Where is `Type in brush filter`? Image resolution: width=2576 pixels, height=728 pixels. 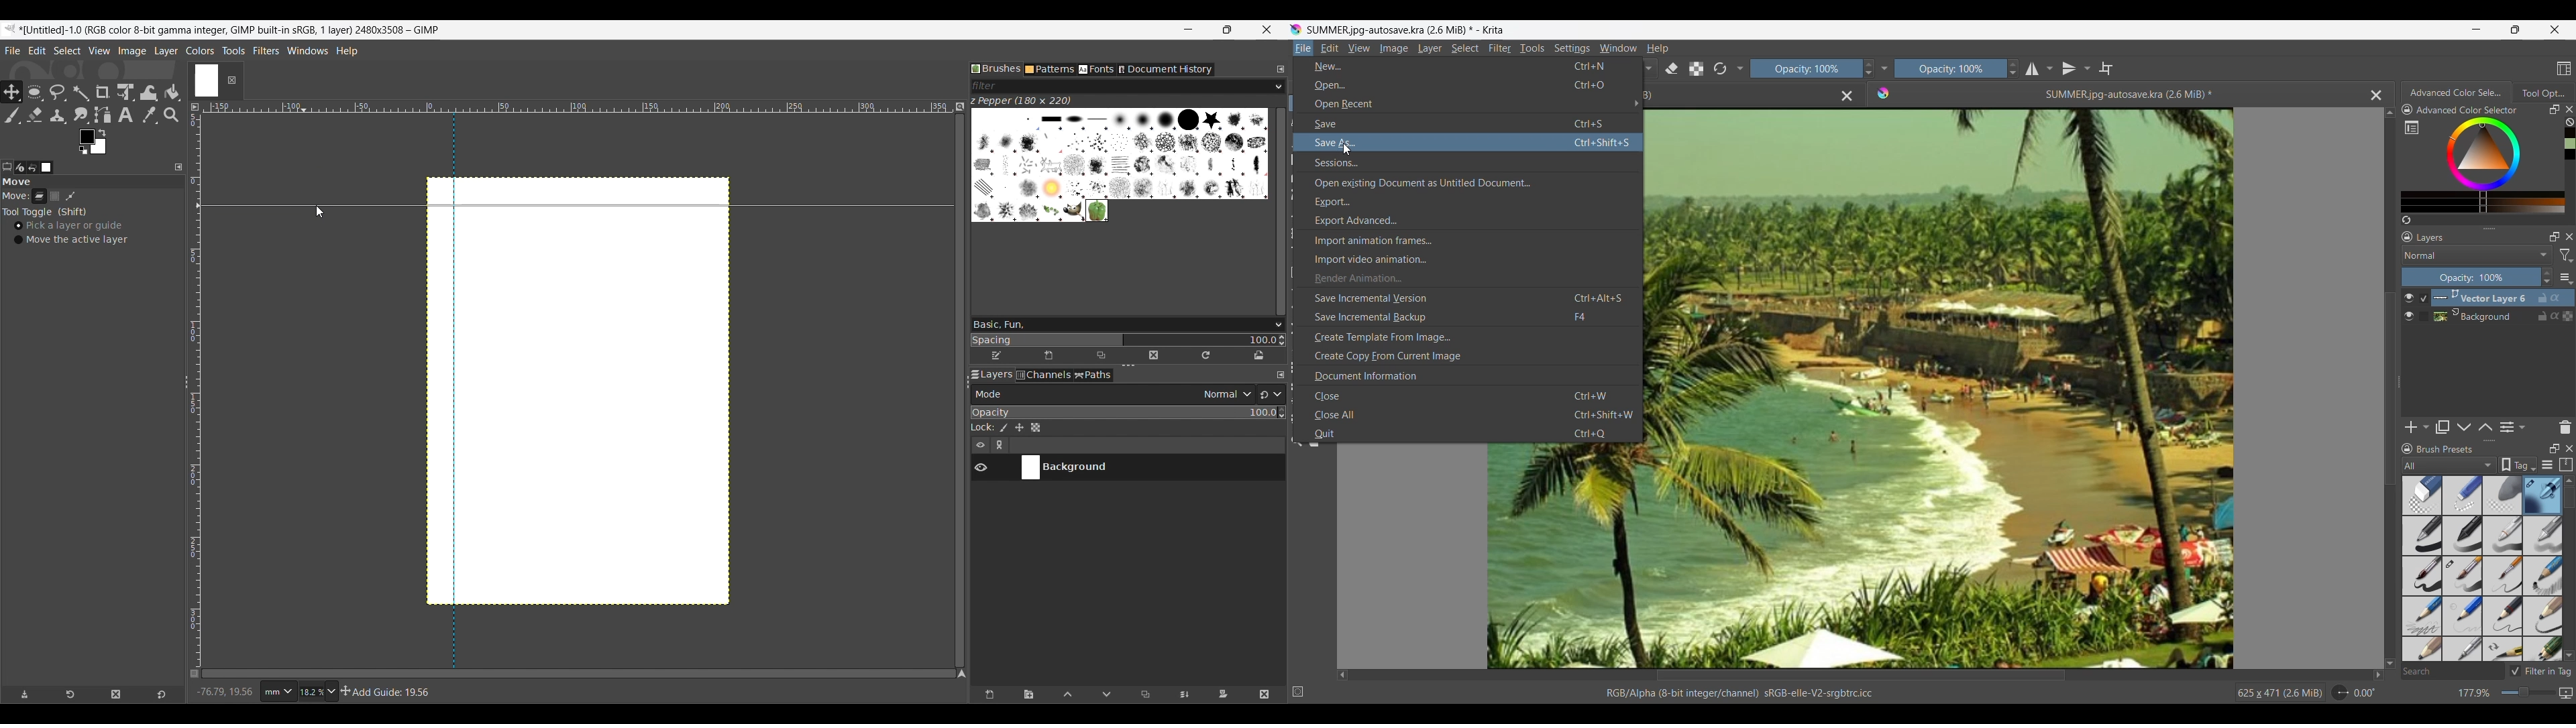
Type in brush filter is located at coordinates (1121, 86).